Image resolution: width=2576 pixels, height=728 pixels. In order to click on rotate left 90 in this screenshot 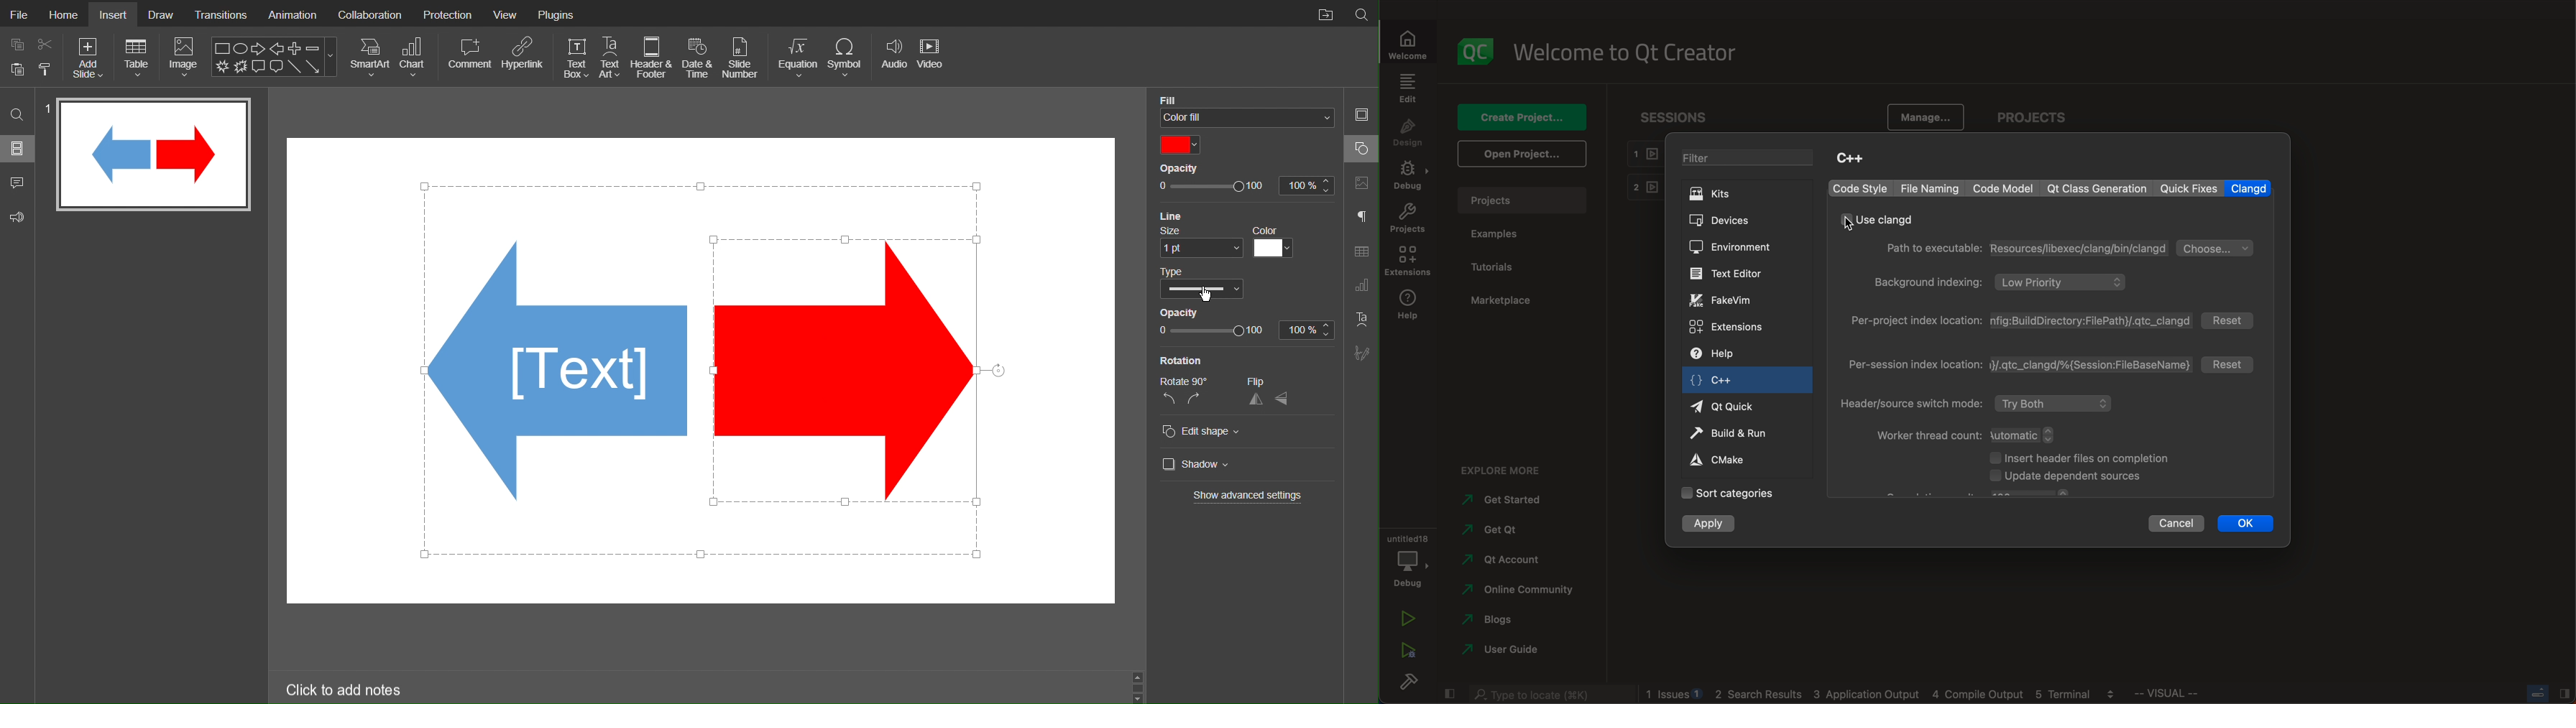, I will do `click(1166, 402)`.